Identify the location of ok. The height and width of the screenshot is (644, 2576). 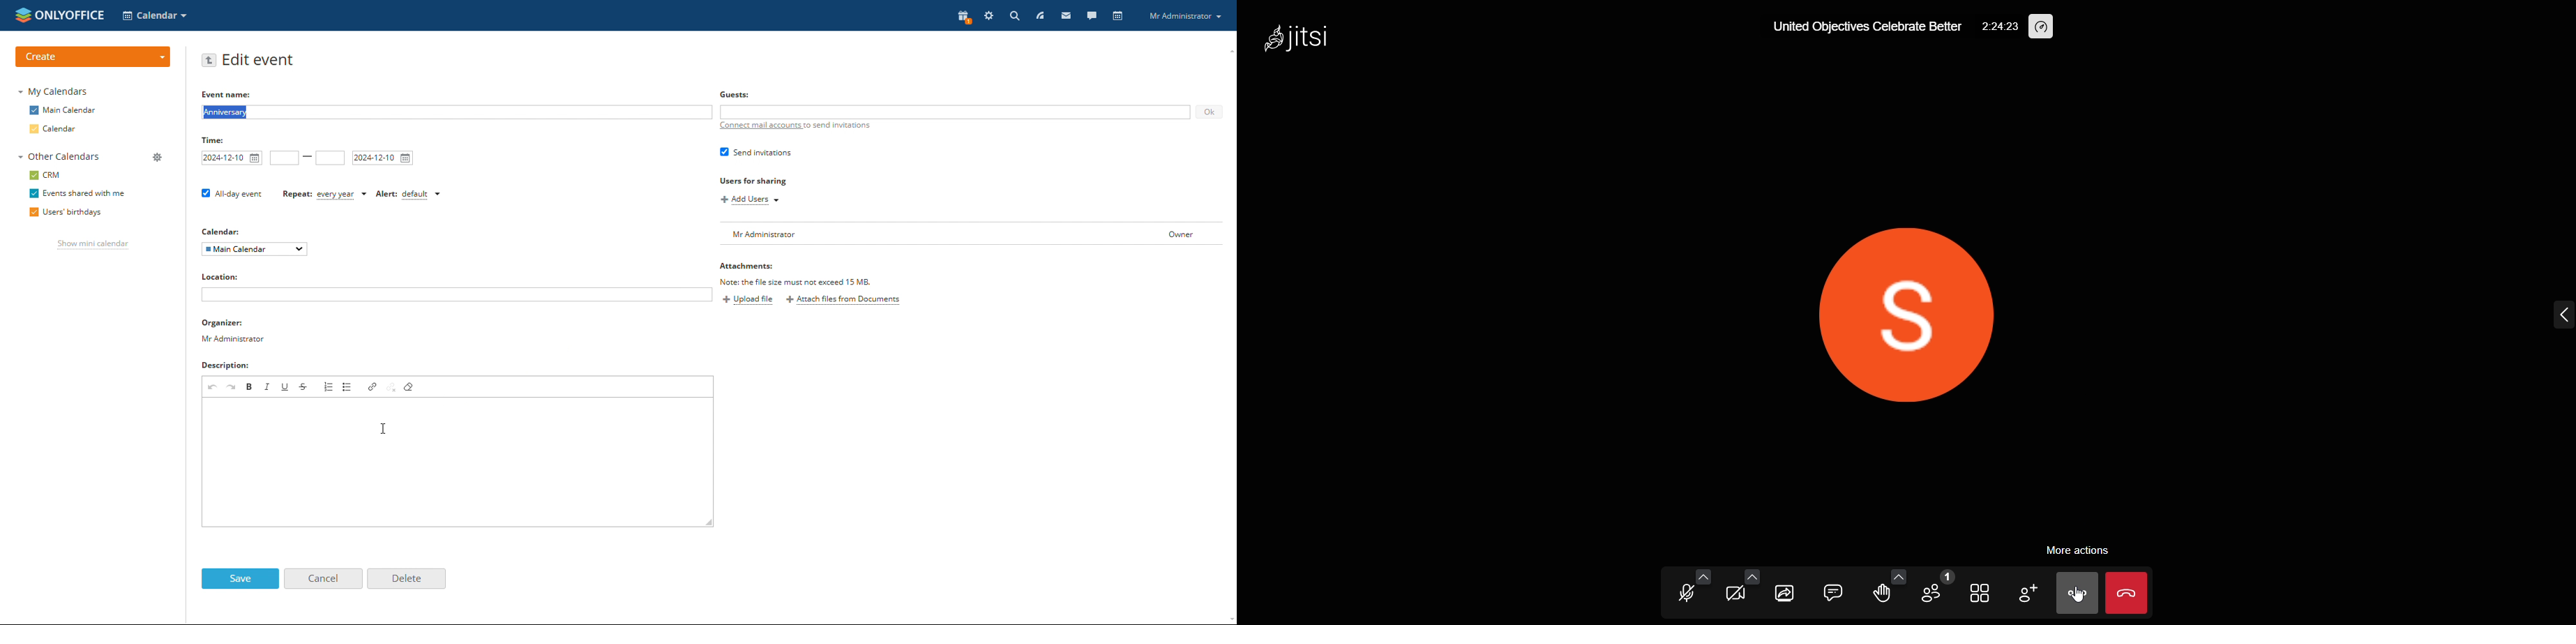
(1209, 111).